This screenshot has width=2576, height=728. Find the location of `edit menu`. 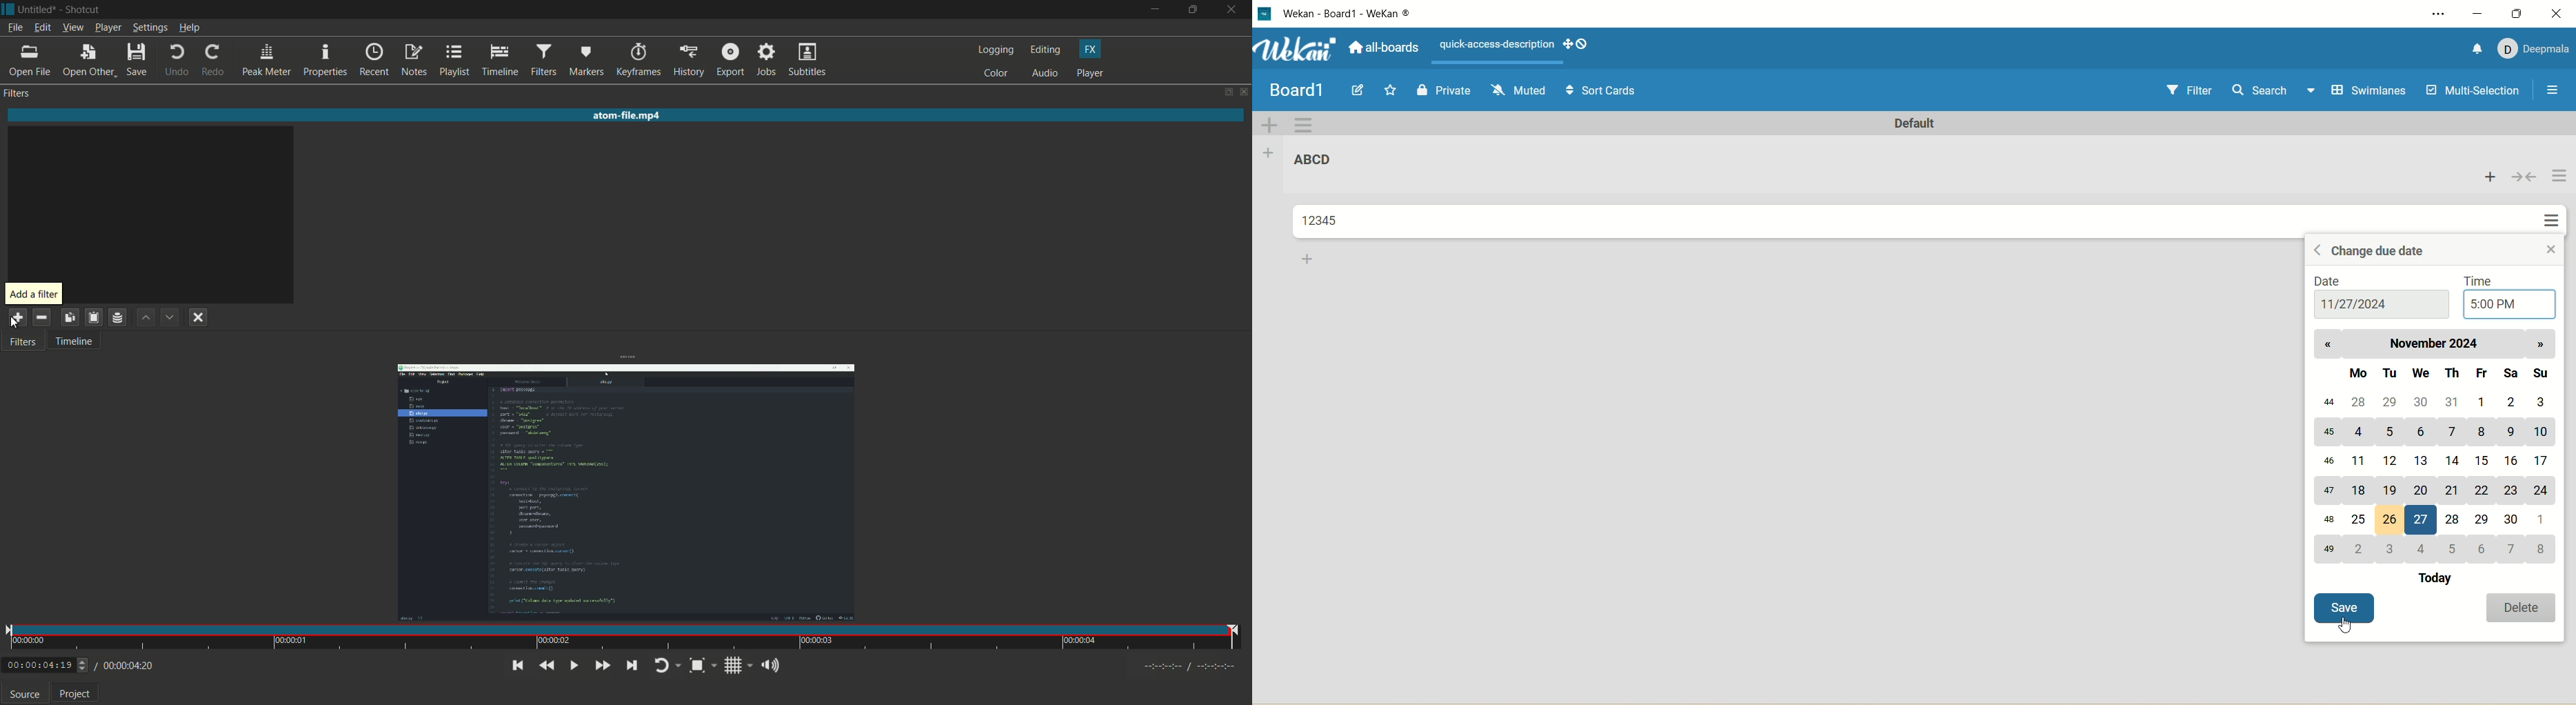

edit menu is located at coordinates (42, 27).